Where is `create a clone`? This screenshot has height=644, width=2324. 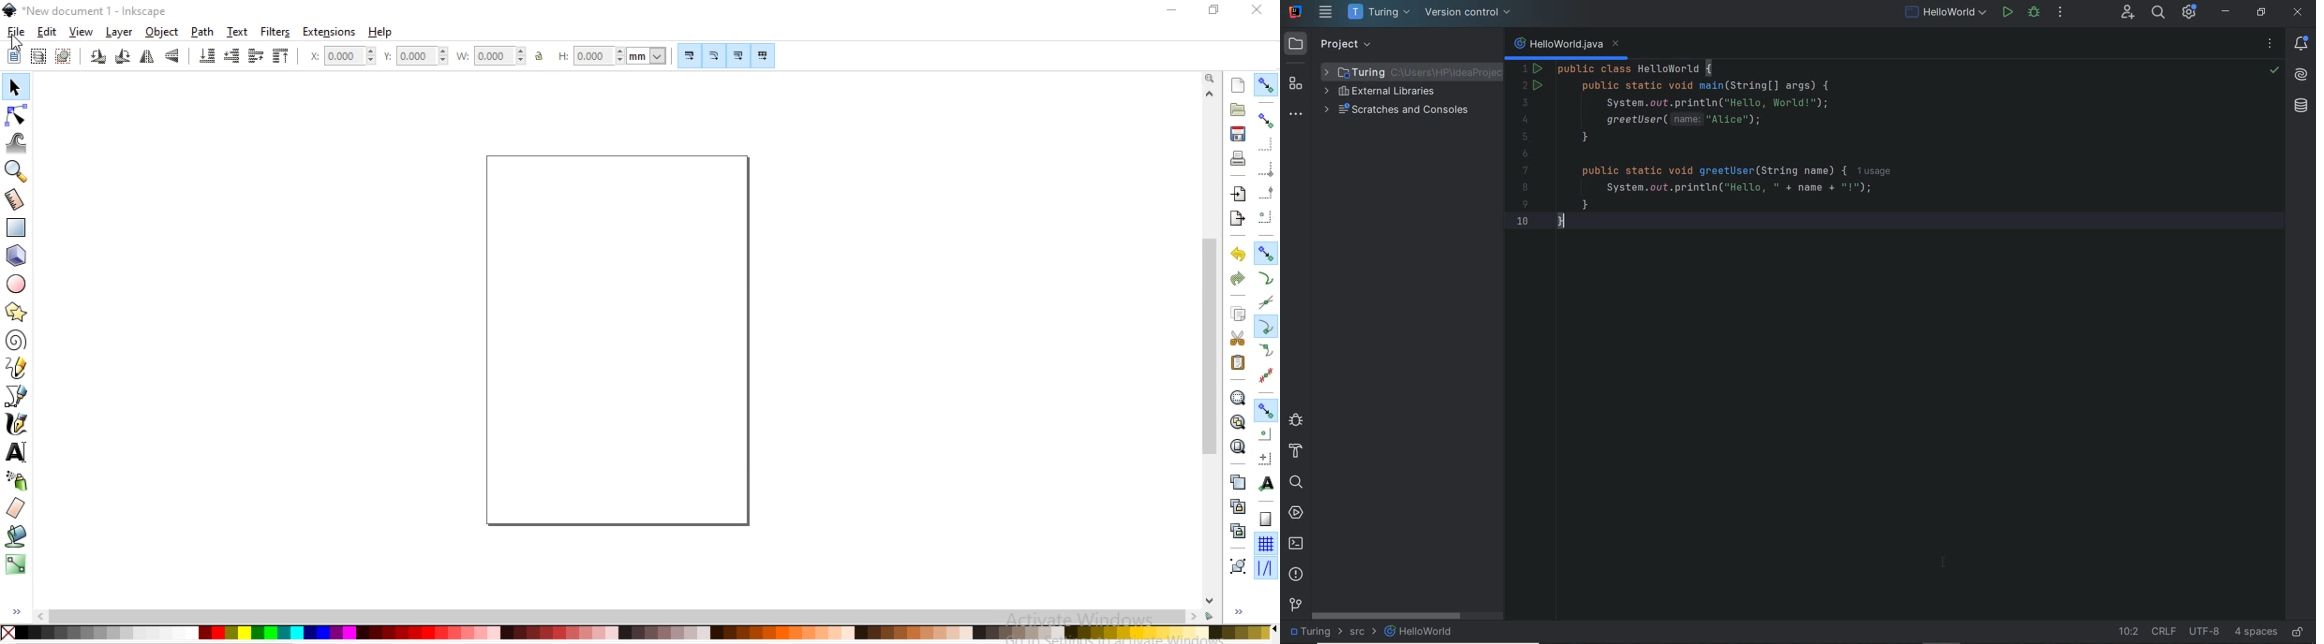 create a clone is located at coordinates (1236, 506).